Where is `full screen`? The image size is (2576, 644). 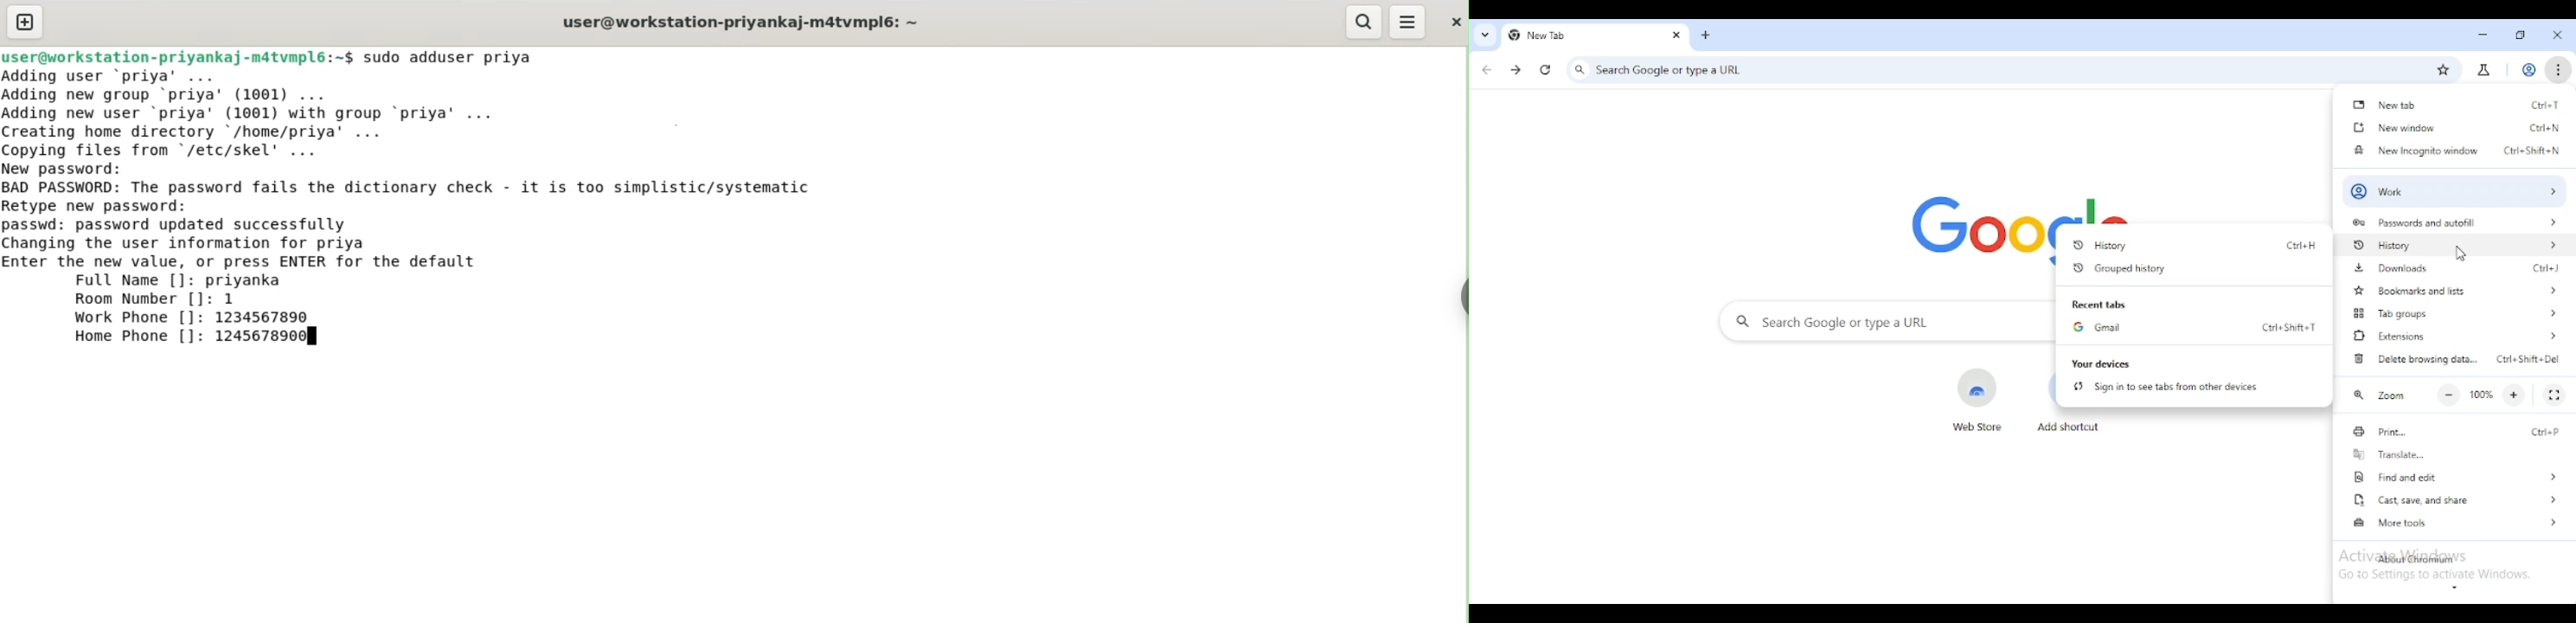
full screen is located at coordinates (2554, 395).